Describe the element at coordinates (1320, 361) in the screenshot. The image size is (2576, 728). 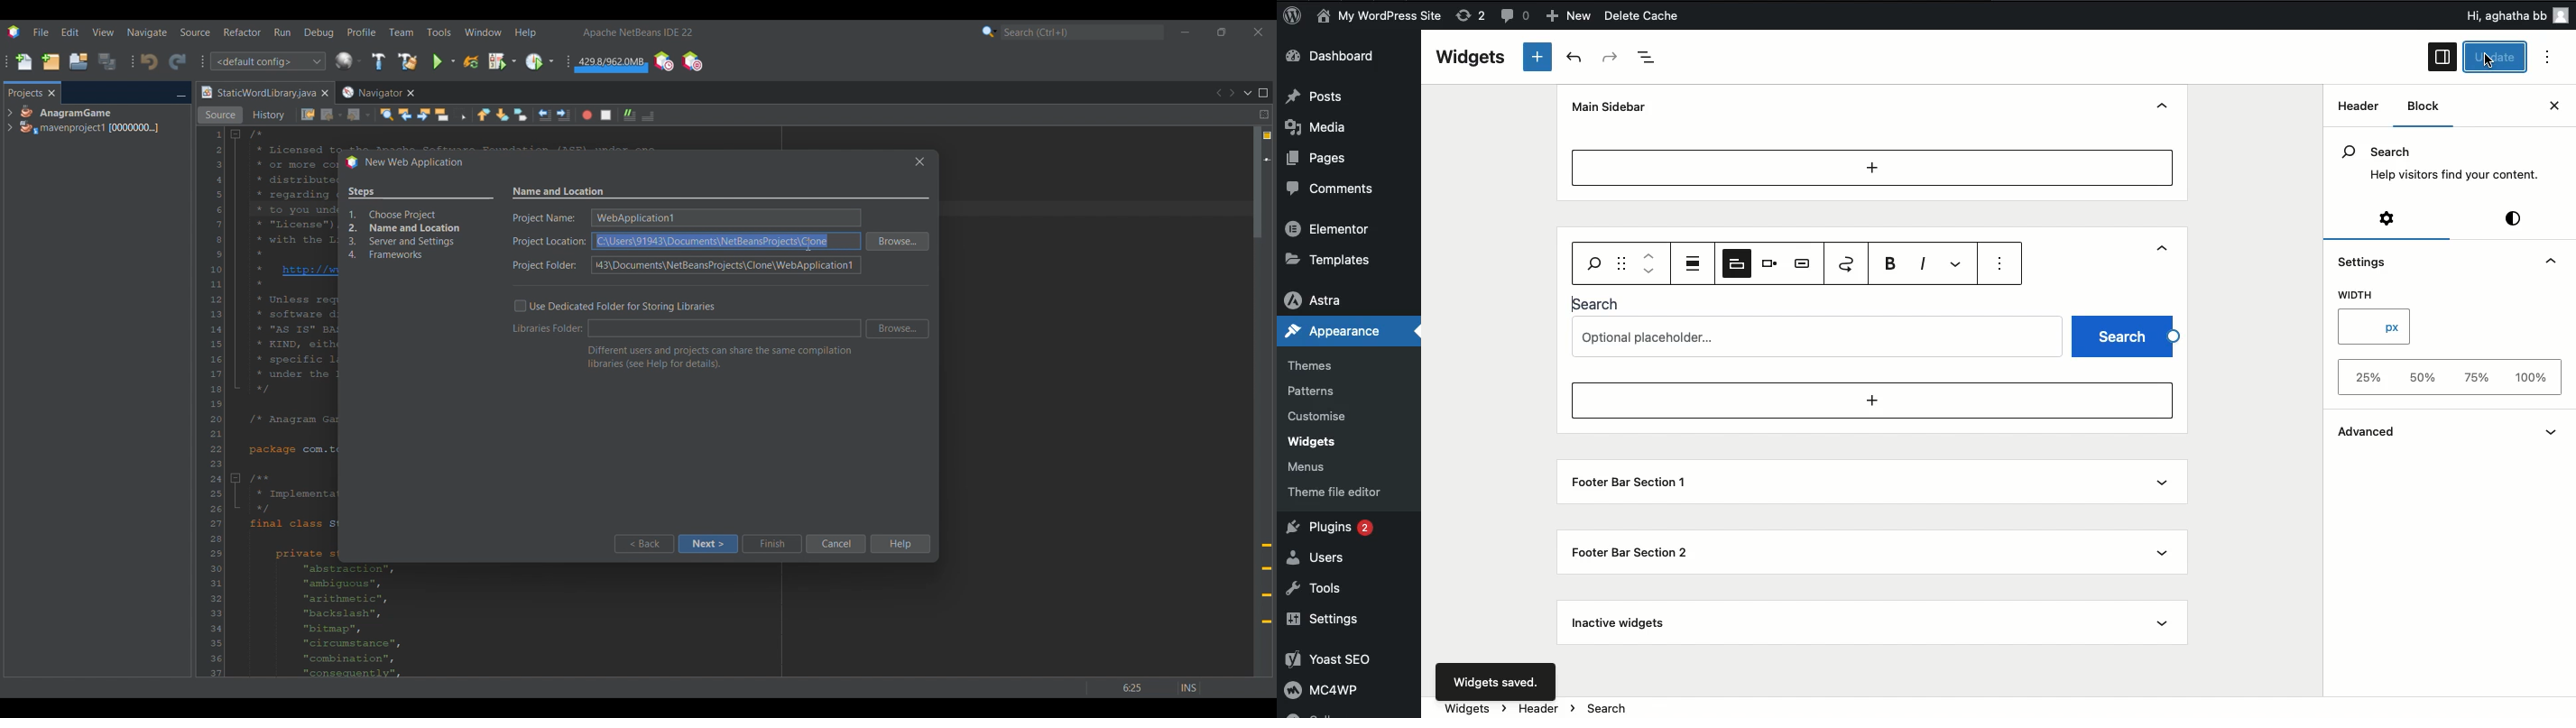
I see `Themes` at that location.